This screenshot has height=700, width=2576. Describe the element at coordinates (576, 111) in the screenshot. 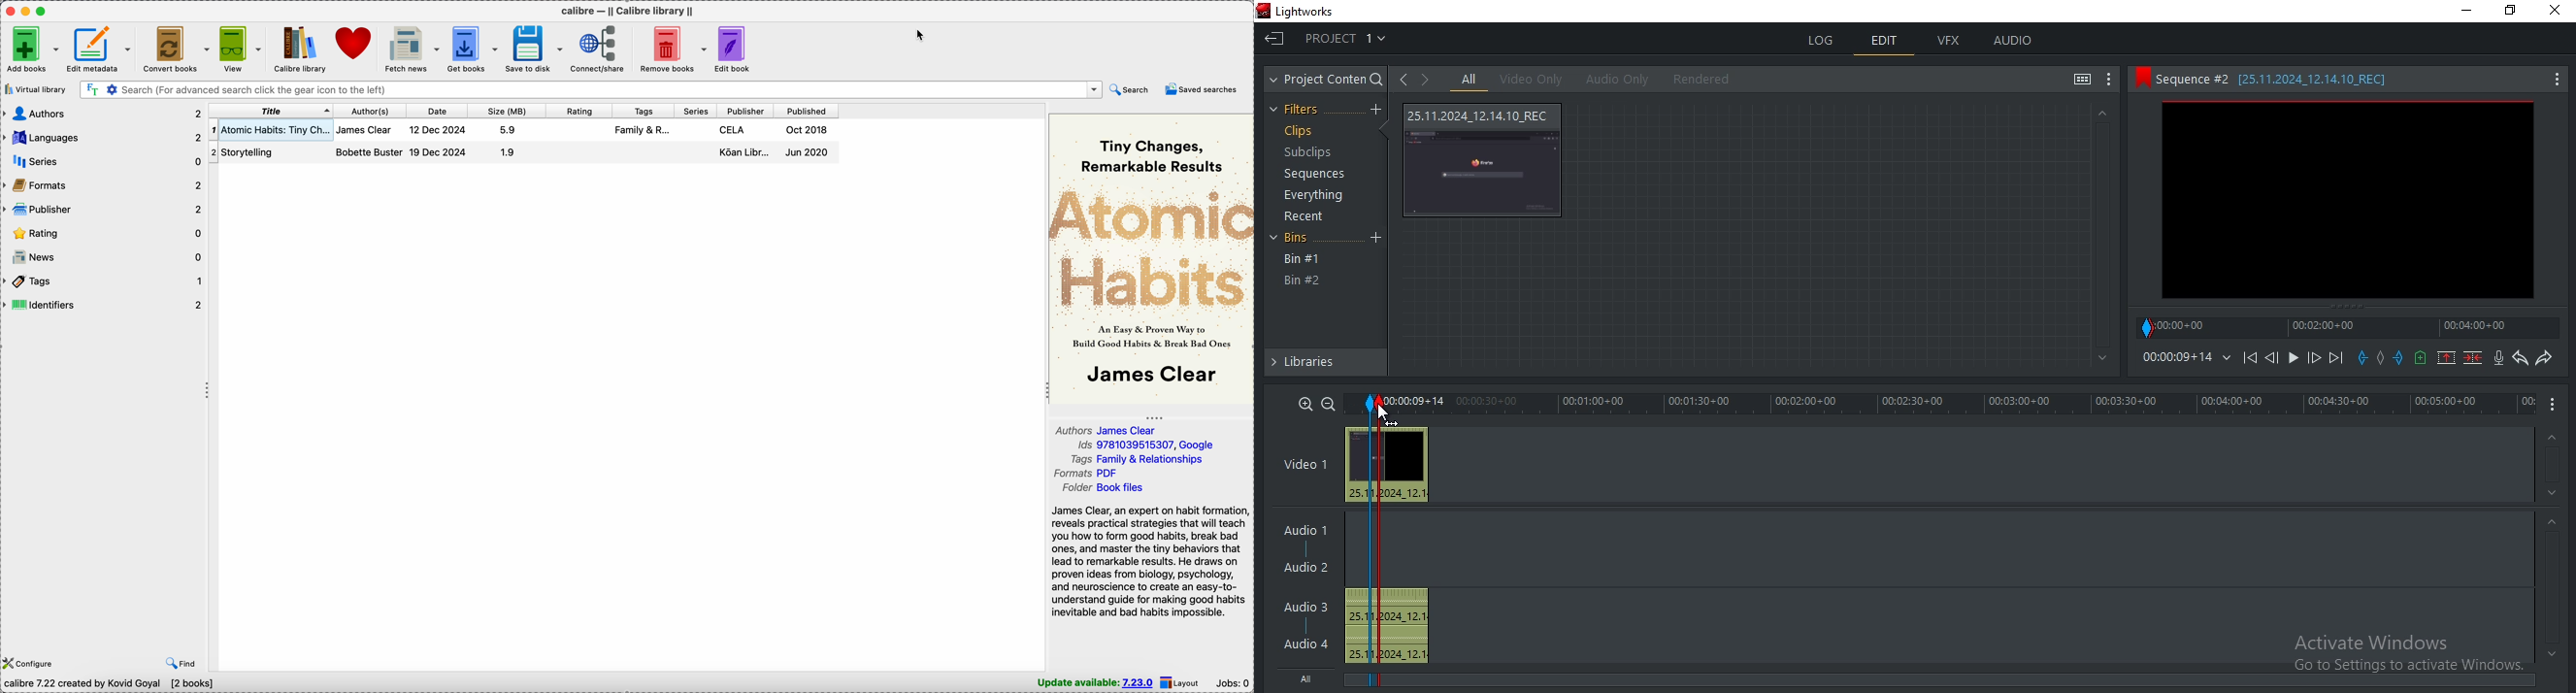

I see `rating` at that location.